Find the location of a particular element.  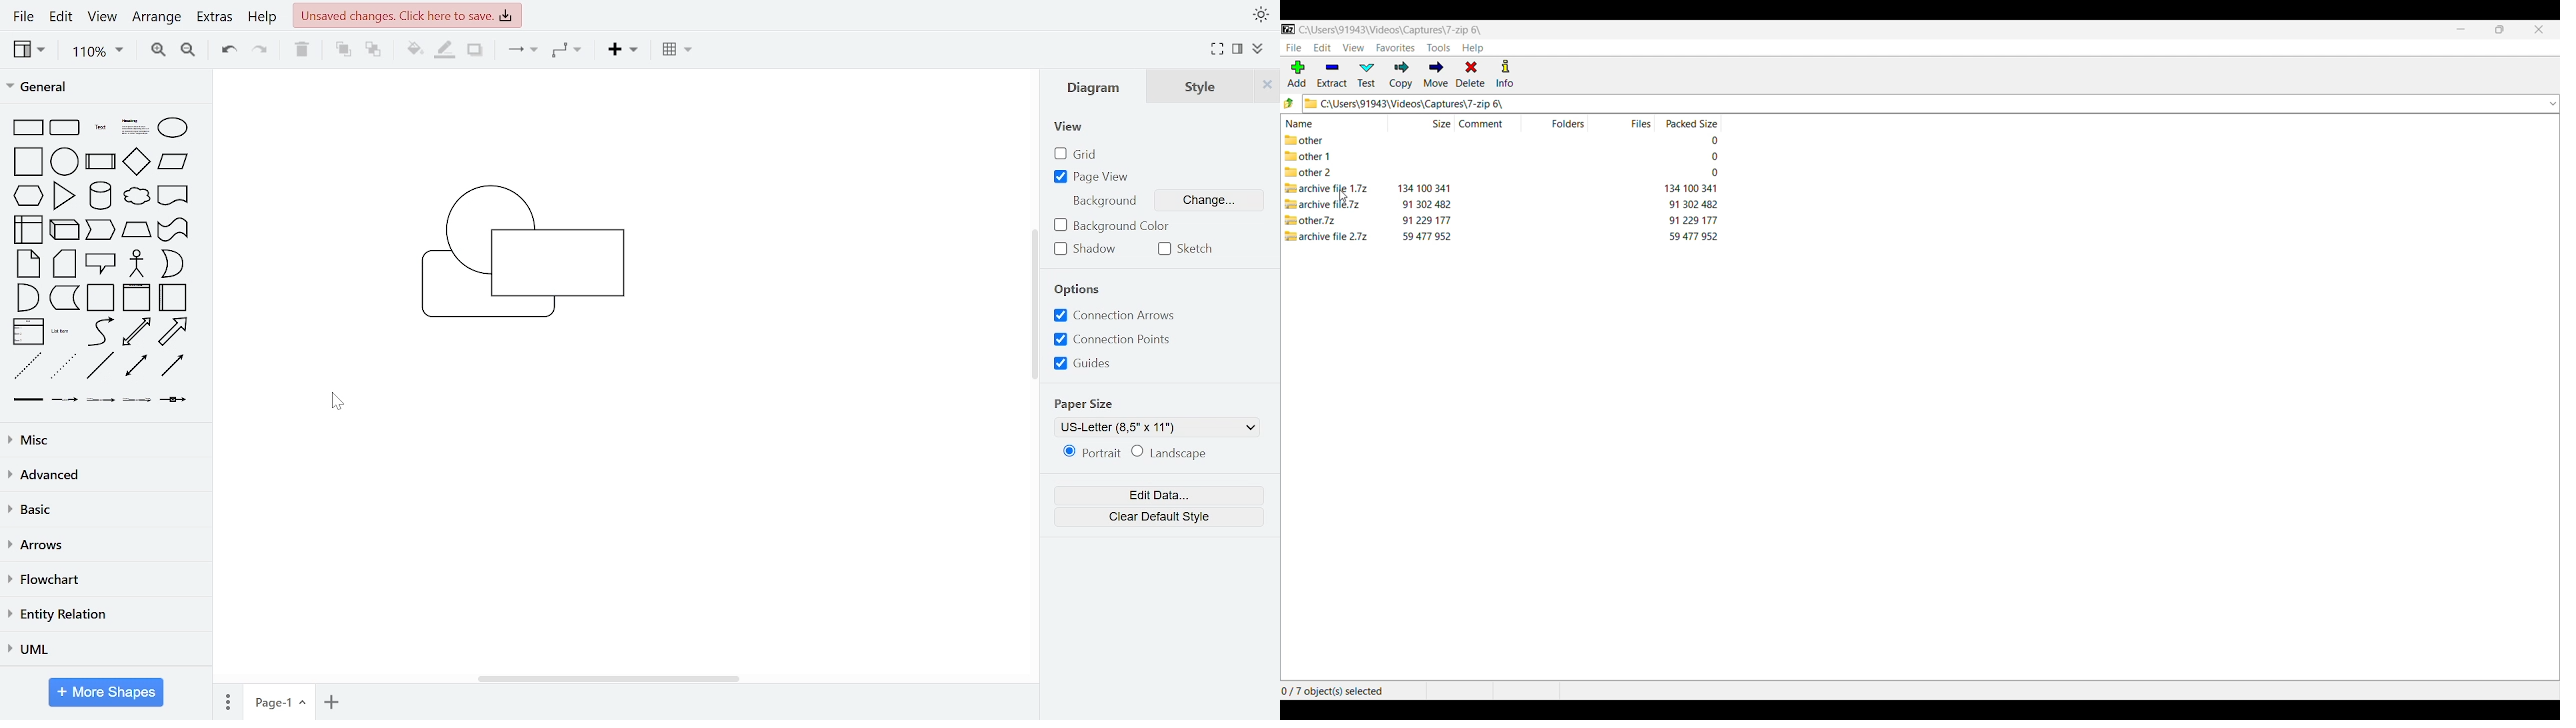

packed size is located at coordinates (1689, 189).